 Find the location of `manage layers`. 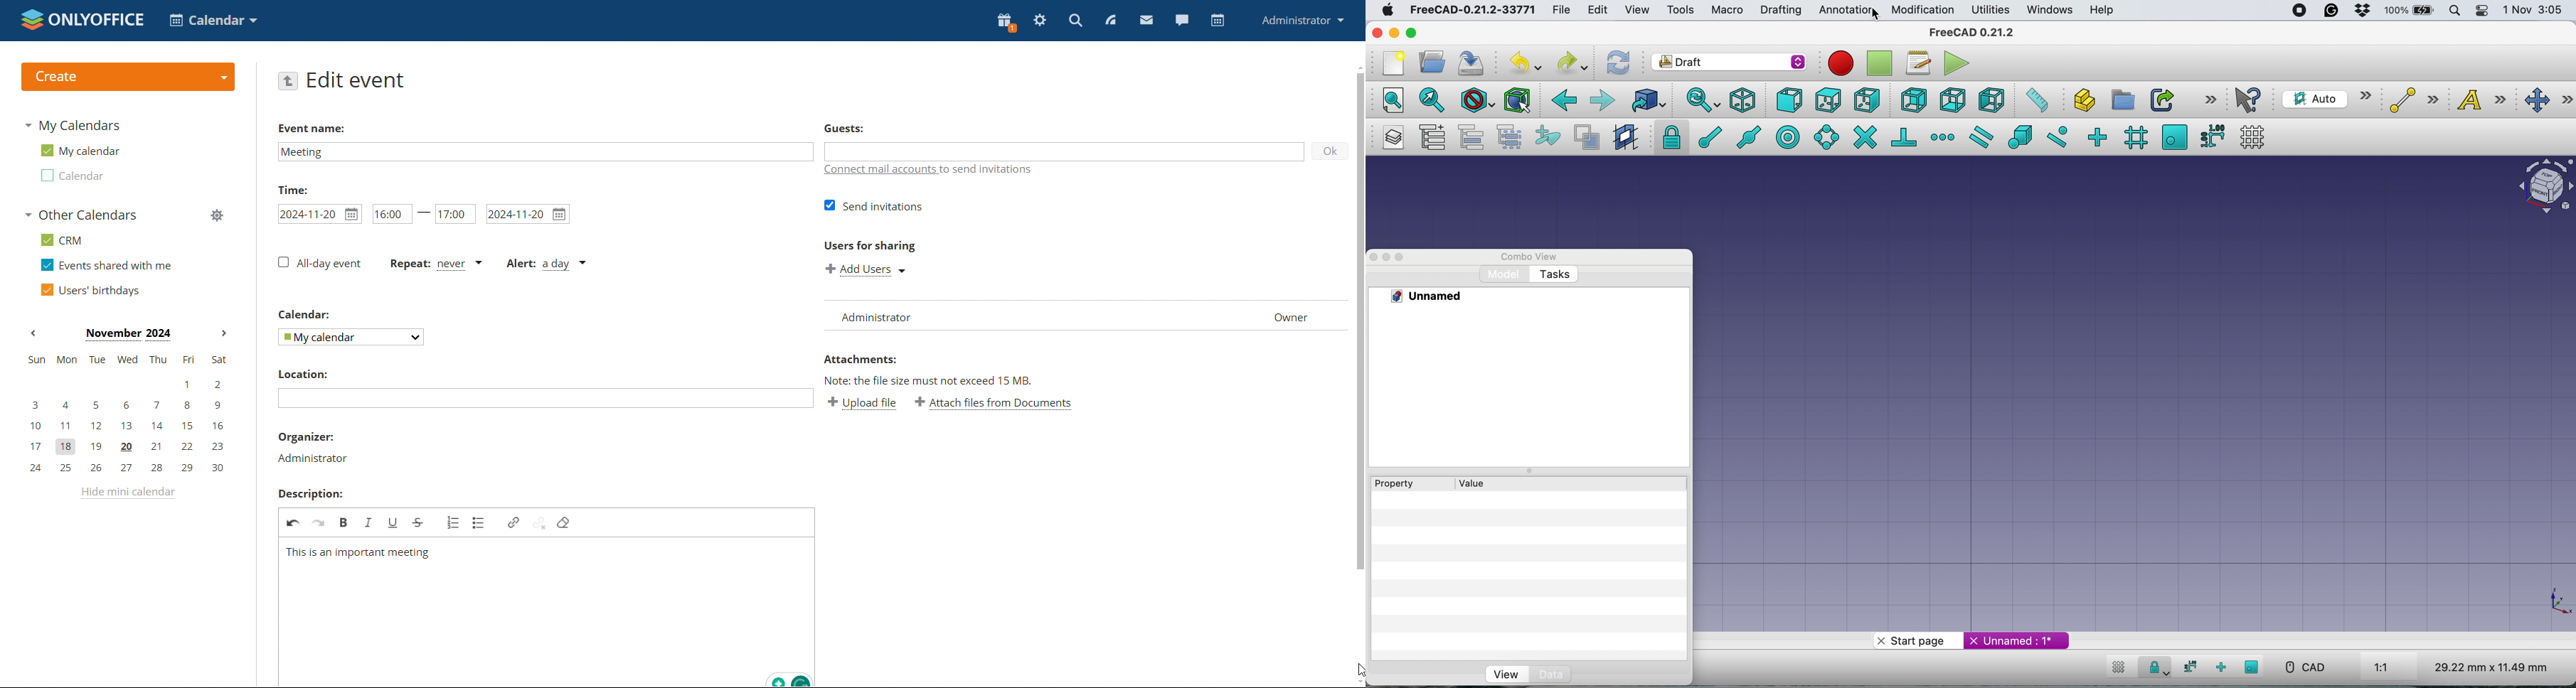

manage layers is located at coordinates (1390, 139).